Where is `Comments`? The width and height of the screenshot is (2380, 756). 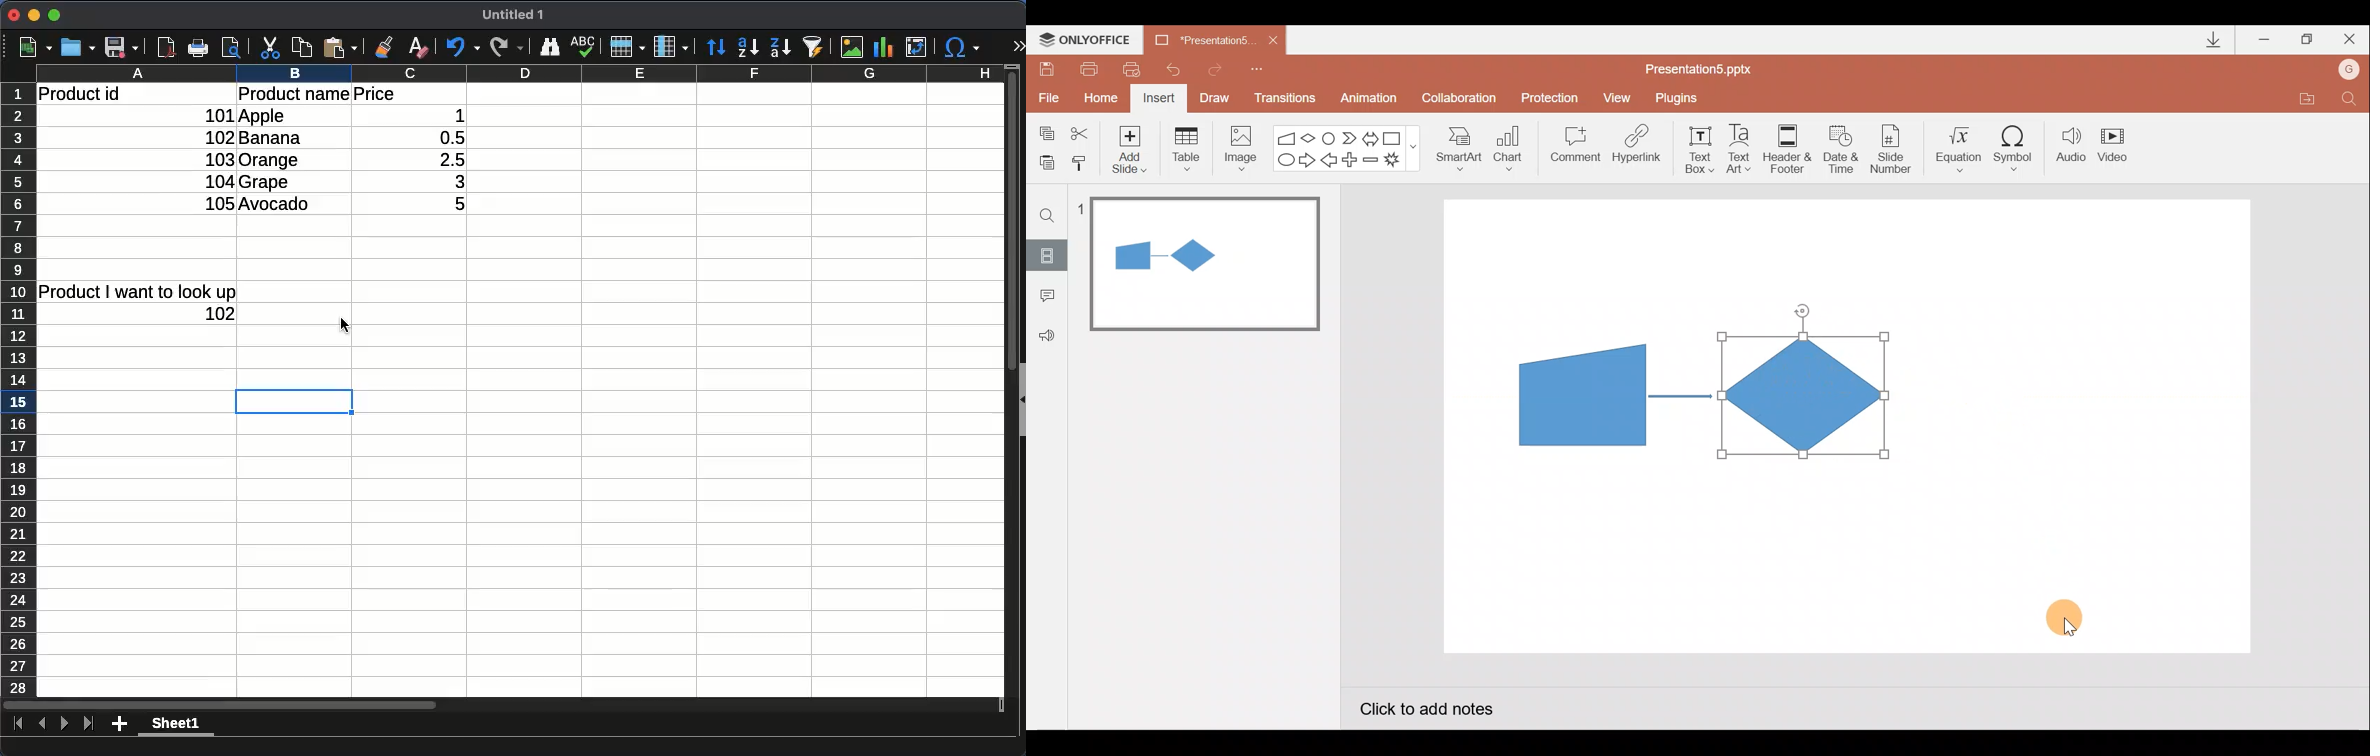
Comments is located at coordinates (1044, 297).